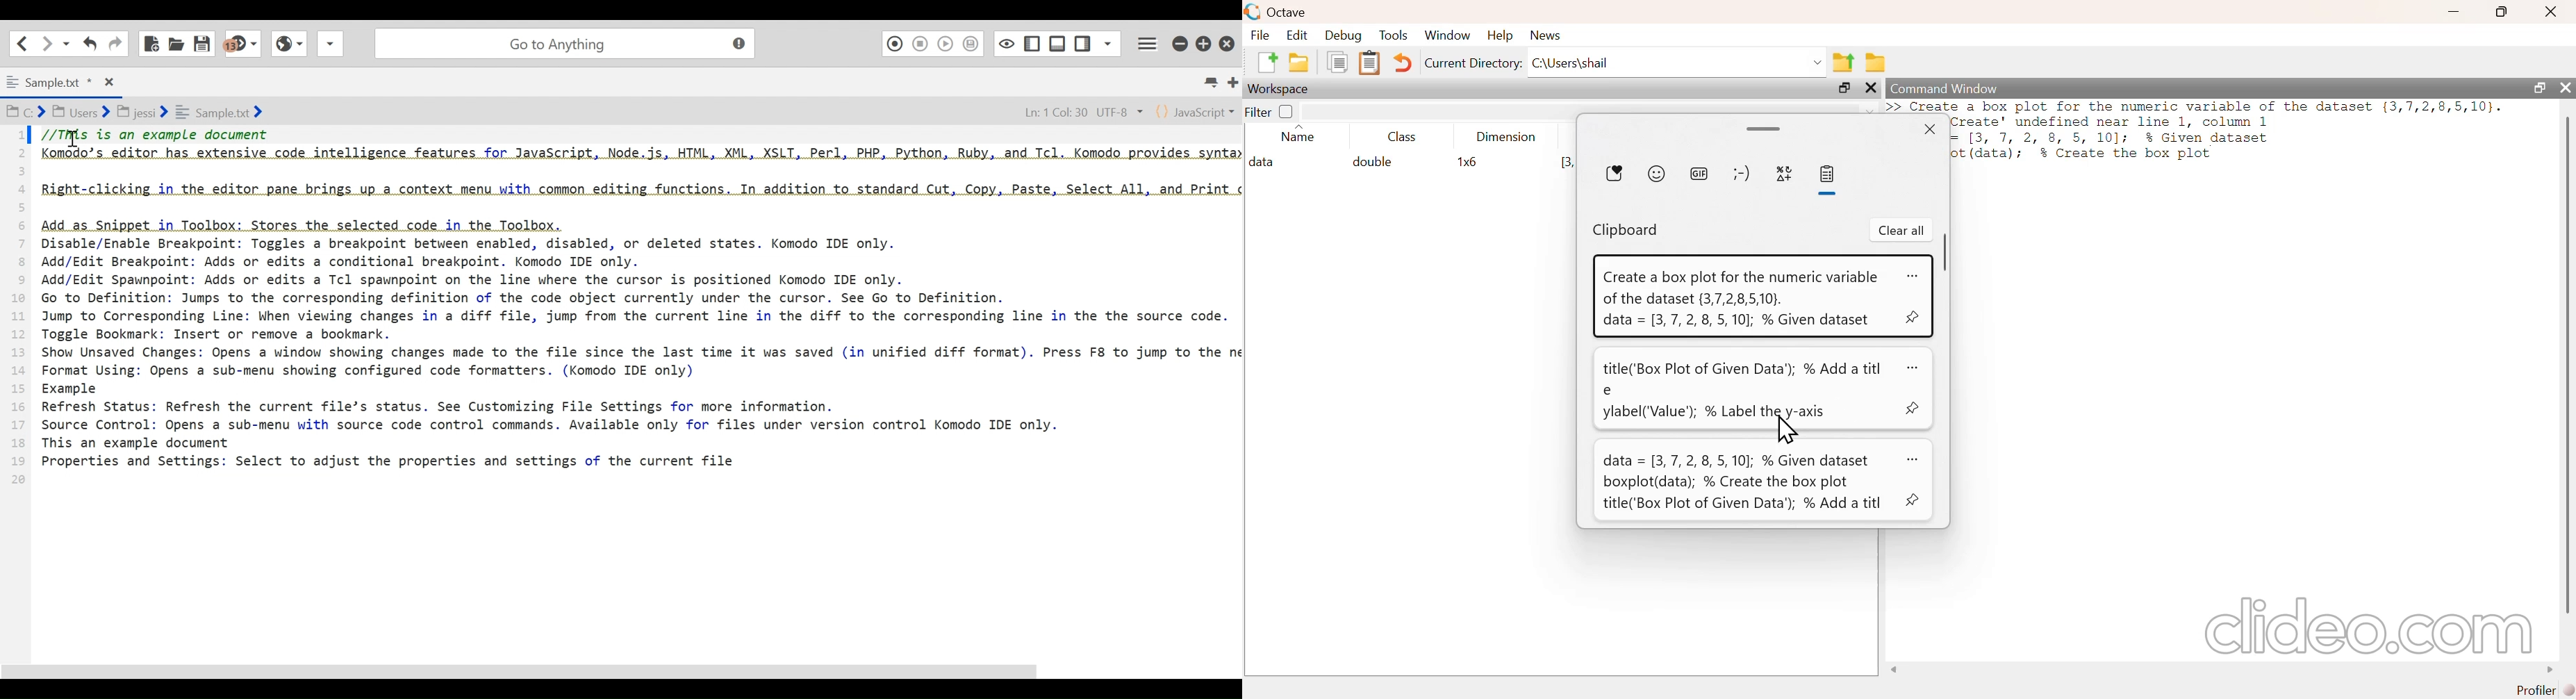  I want to click on more options, so click(1915, 457).